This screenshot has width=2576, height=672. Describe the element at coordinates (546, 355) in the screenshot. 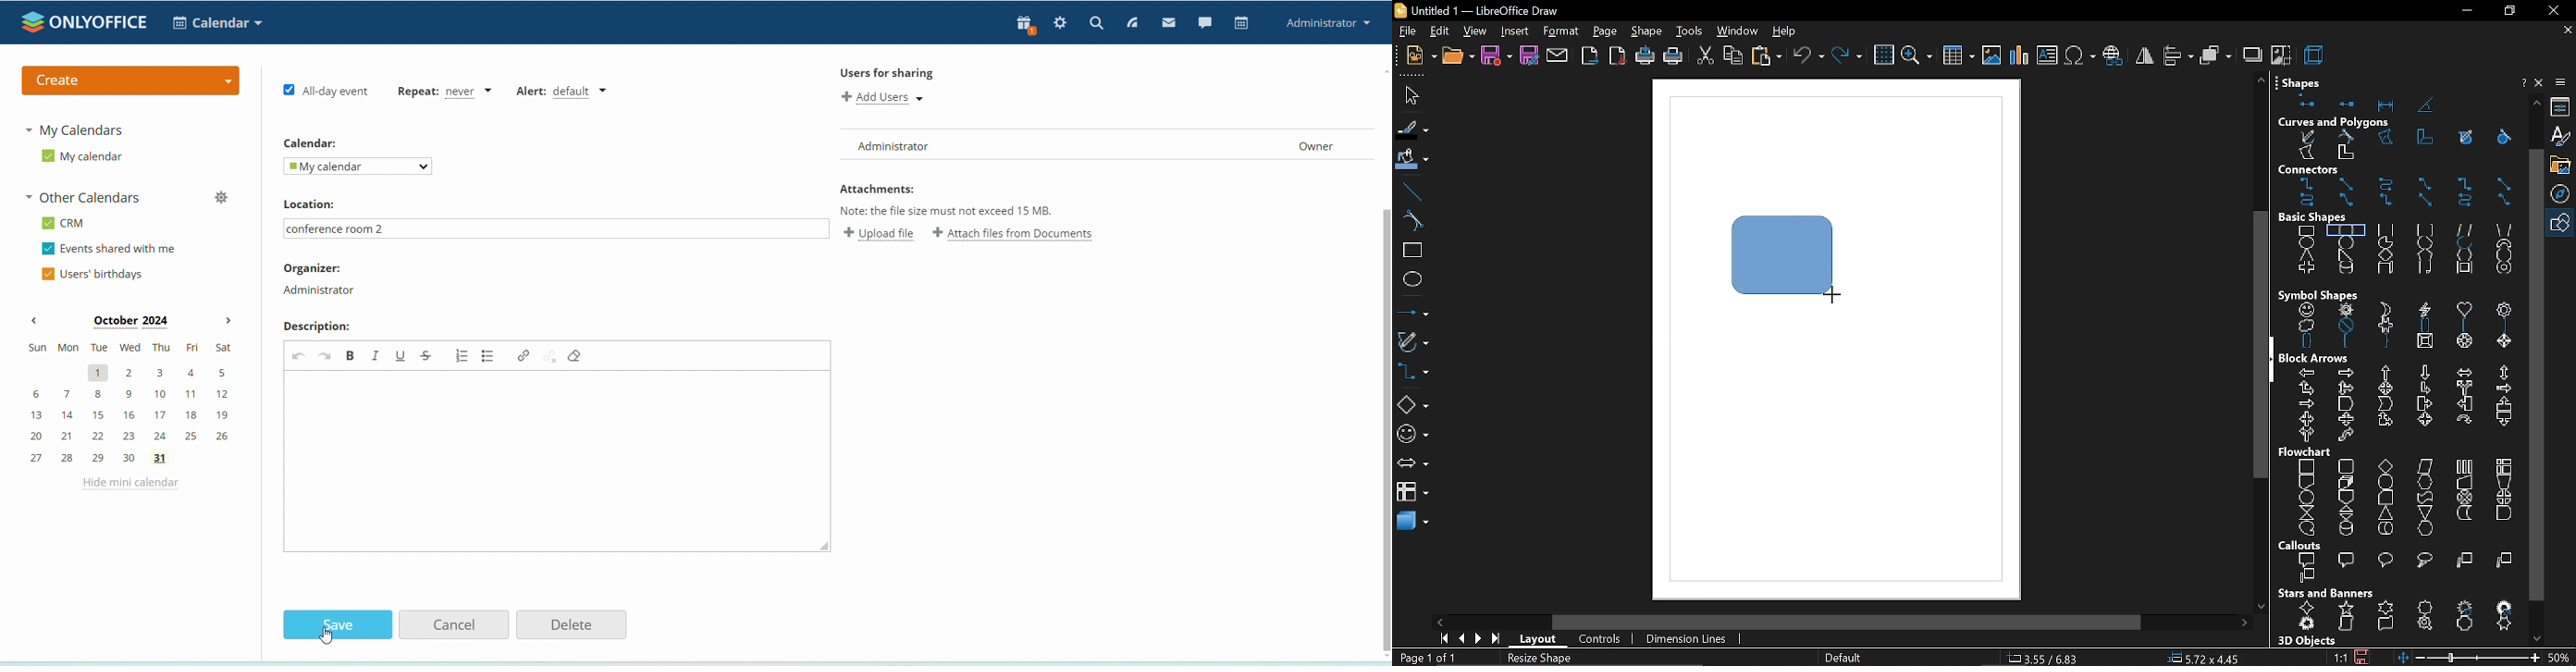

I see `unlink` at that location.